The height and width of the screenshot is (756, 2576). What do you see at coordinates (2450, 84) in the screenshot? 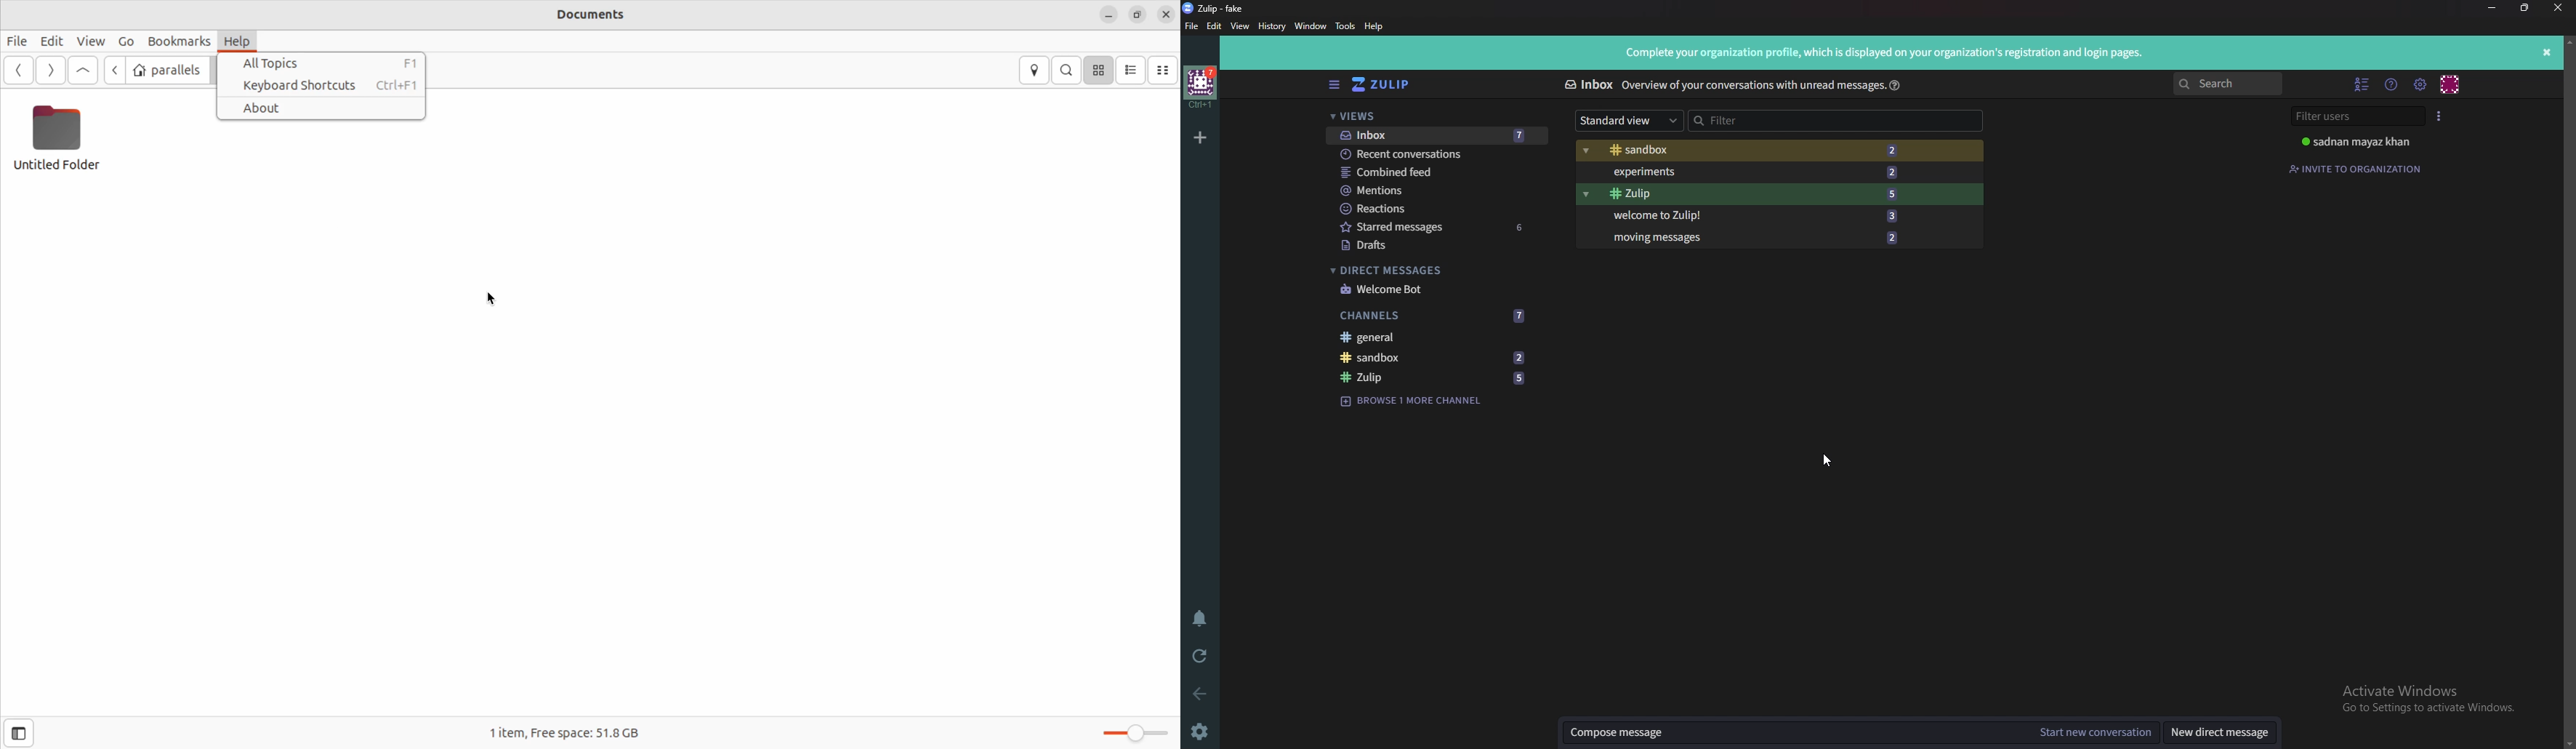
I see `Personal menu` at bounding box center [2450, 84].